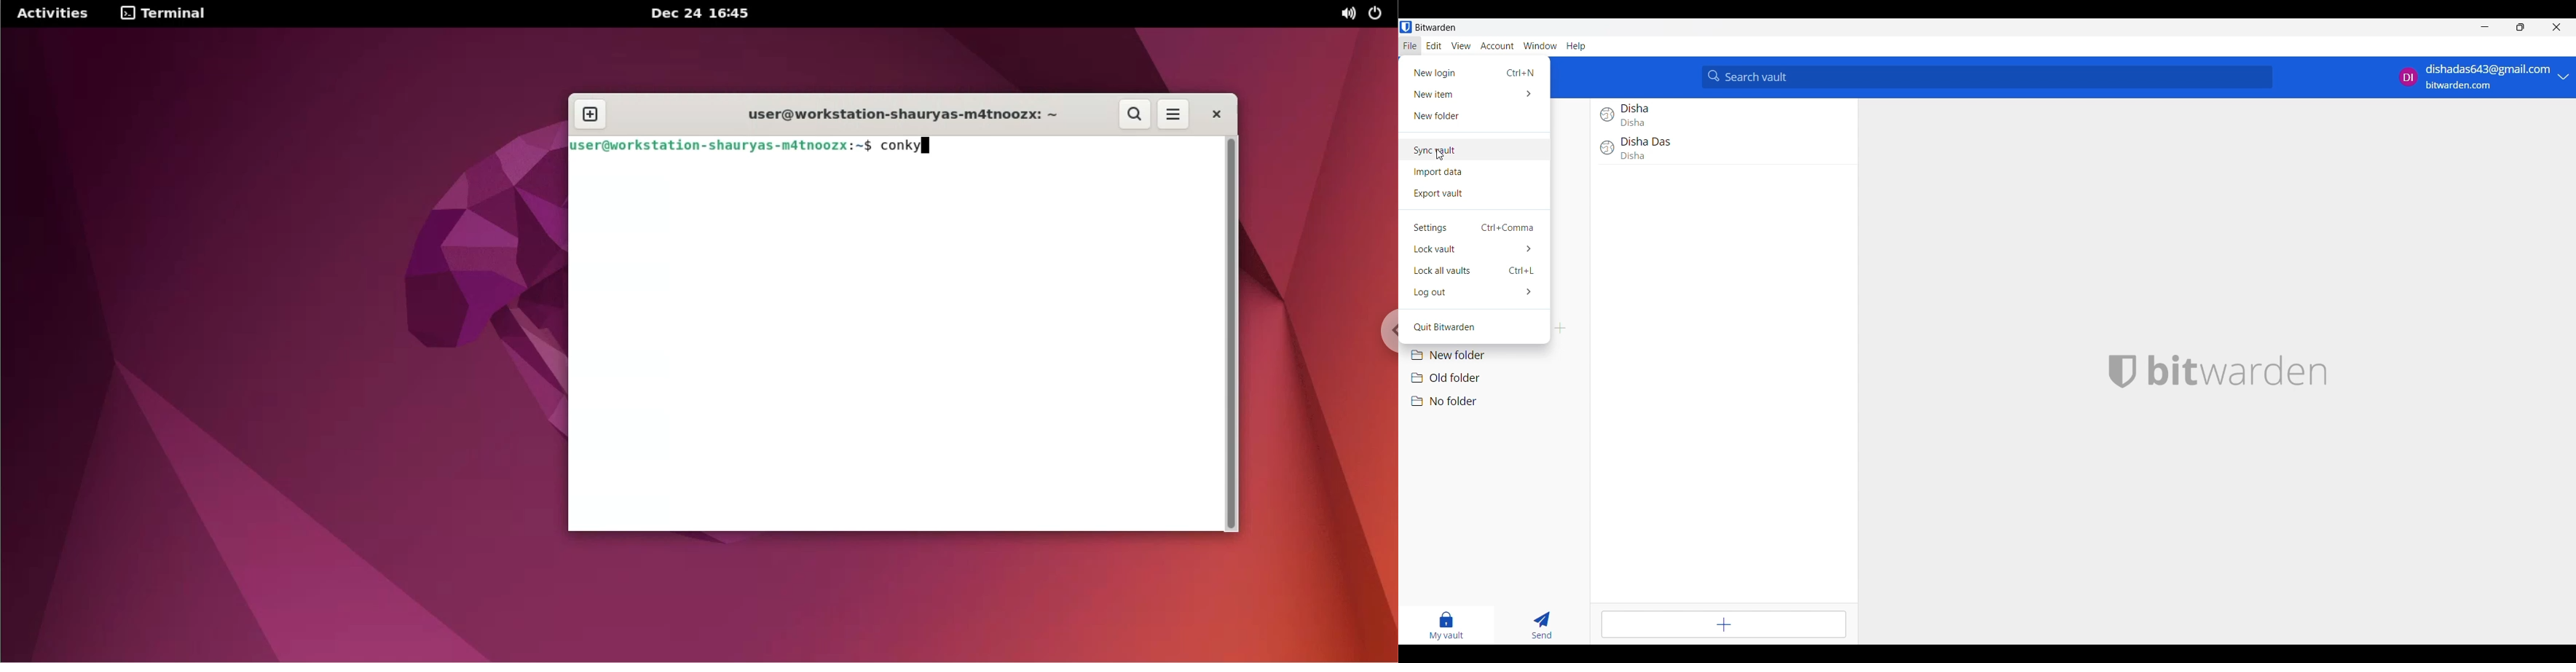 Image resolution: width=2576 pixels, height=672 pixels. What do you see at coordinates (1474, 271) in the screenshot?
I see `Lock all vaults` at bounding box center [1474, 271].